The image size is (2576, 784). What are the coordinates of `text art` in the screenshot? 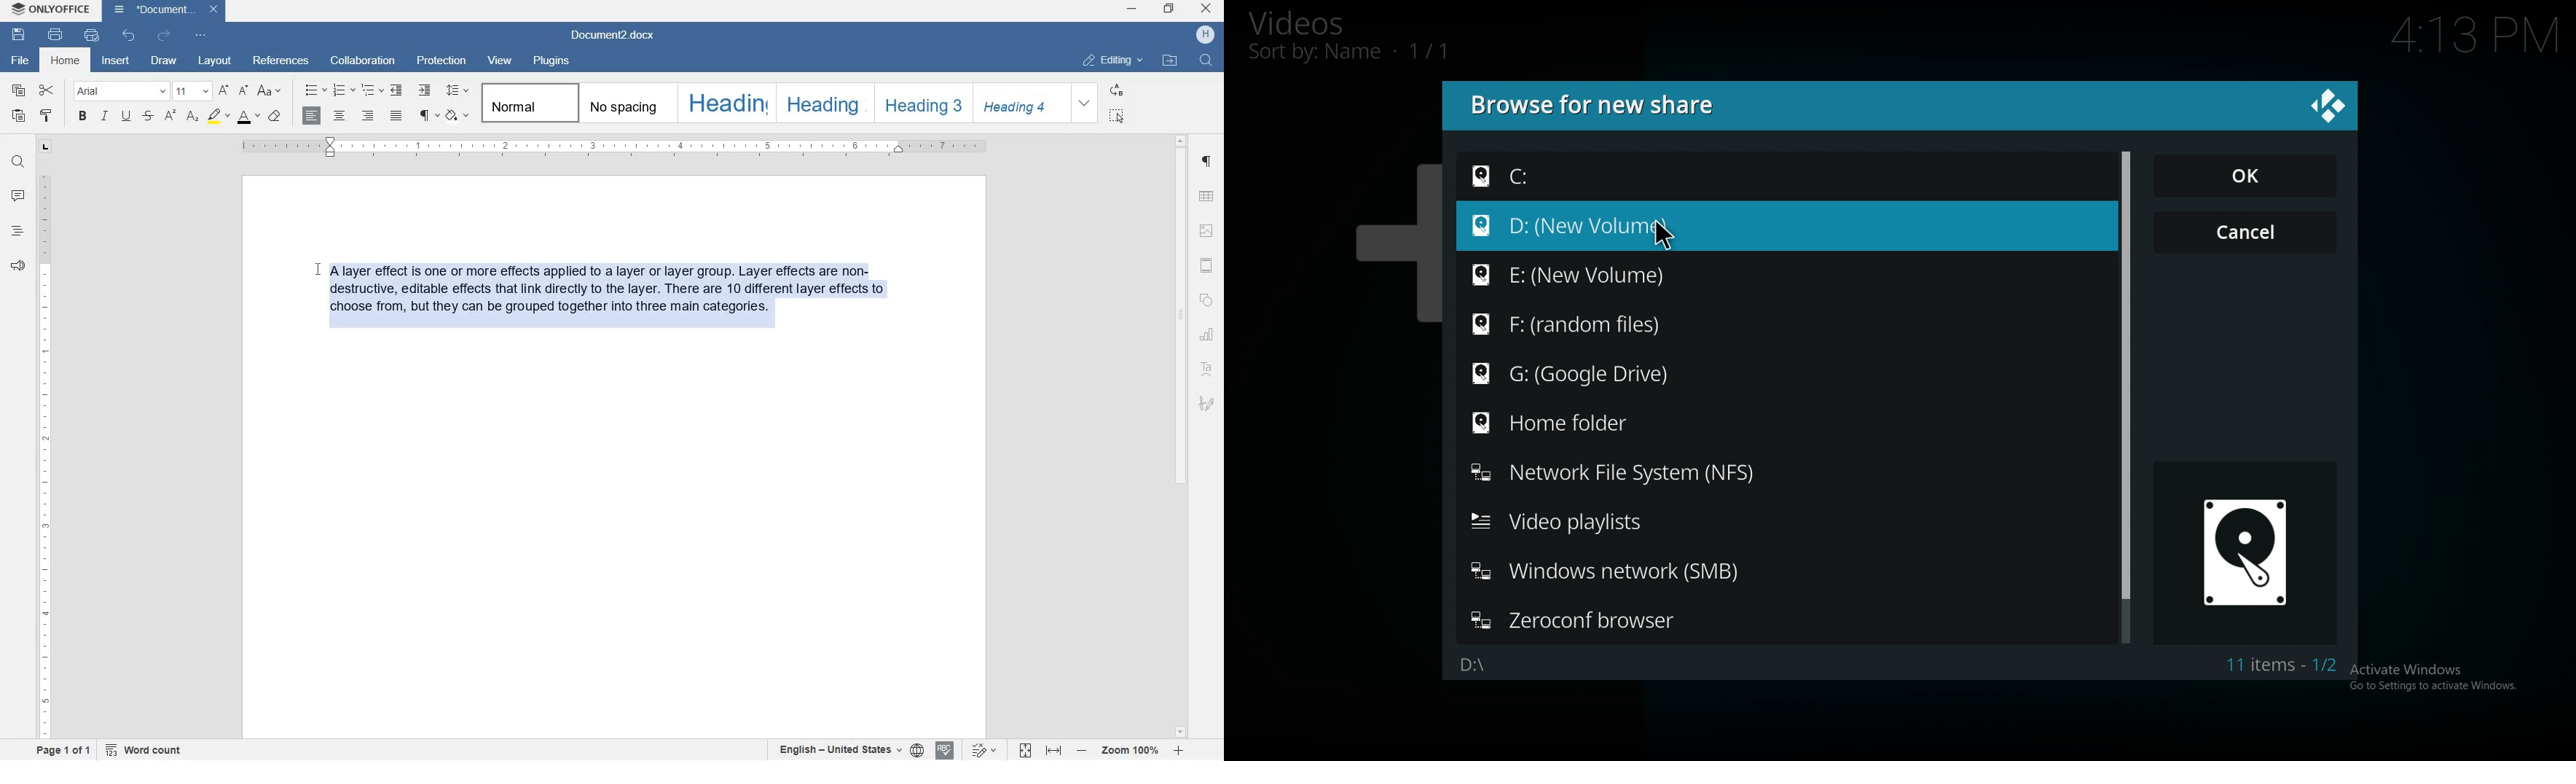 It's located at (1207, 369).